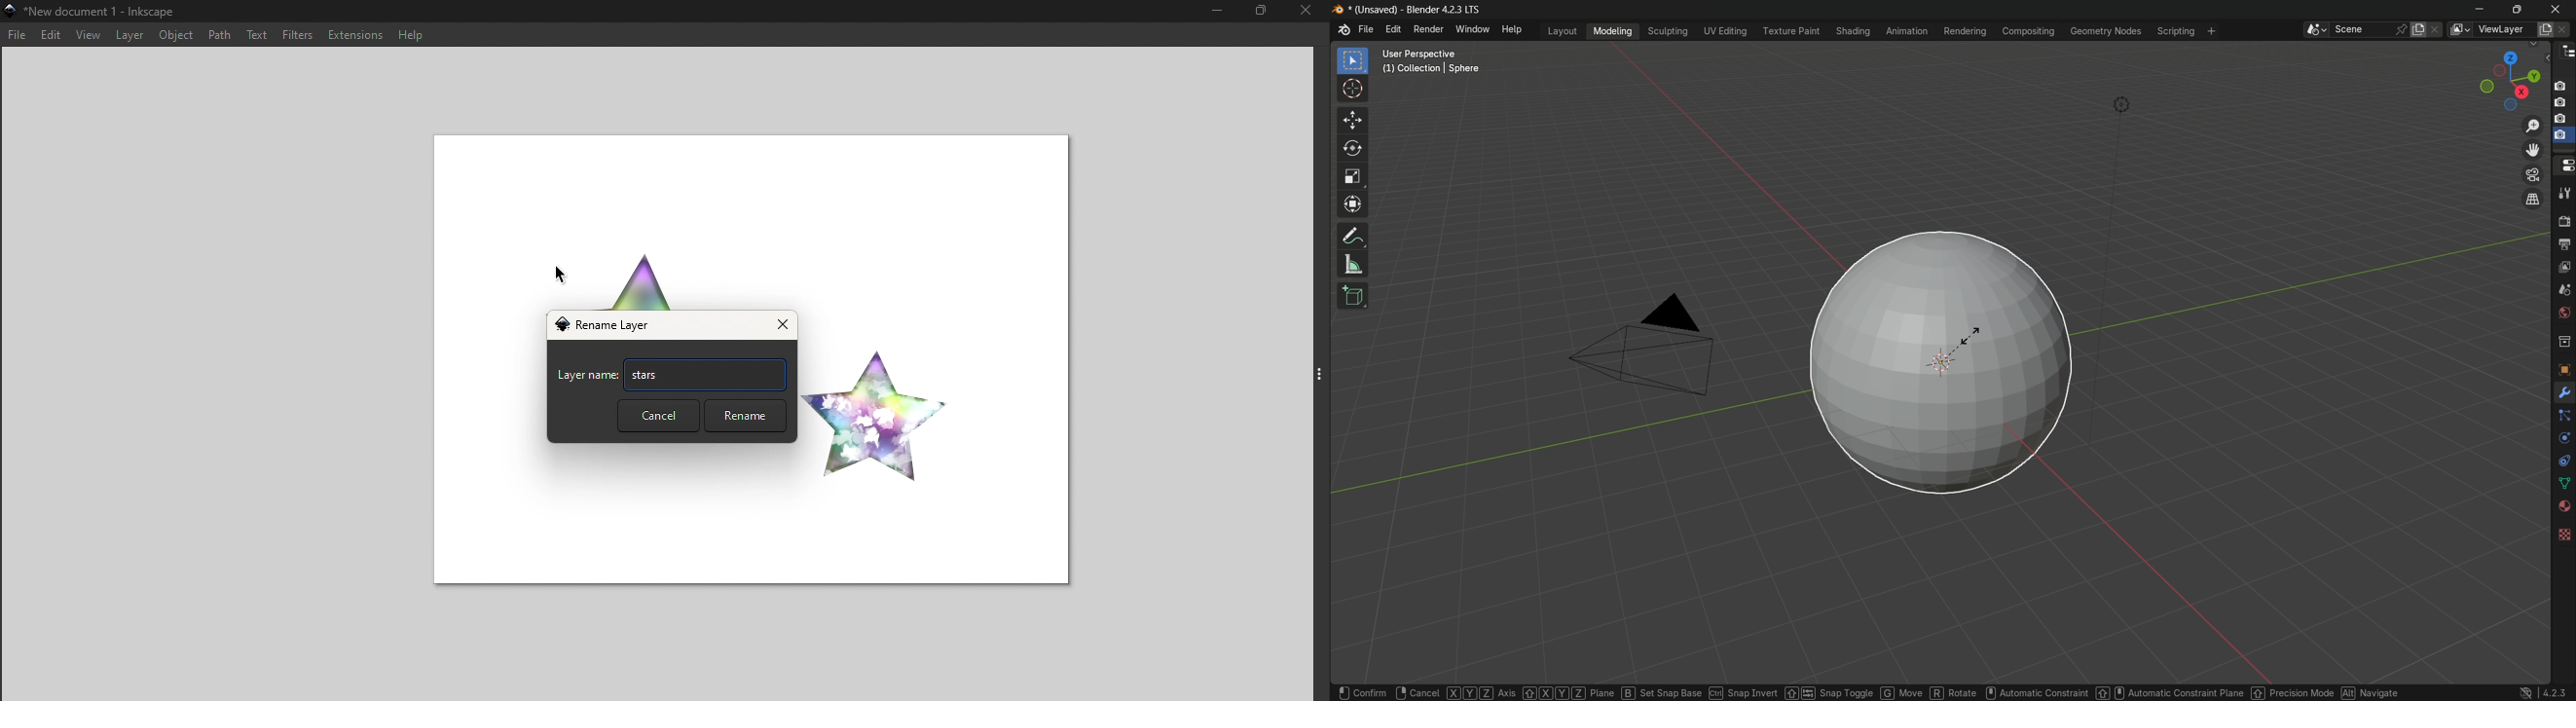 The width and height of the screenshot is (2576, 728). Describe the element at coordinates (1772, 690) in the screenshot. I see `snap invert` at that location.